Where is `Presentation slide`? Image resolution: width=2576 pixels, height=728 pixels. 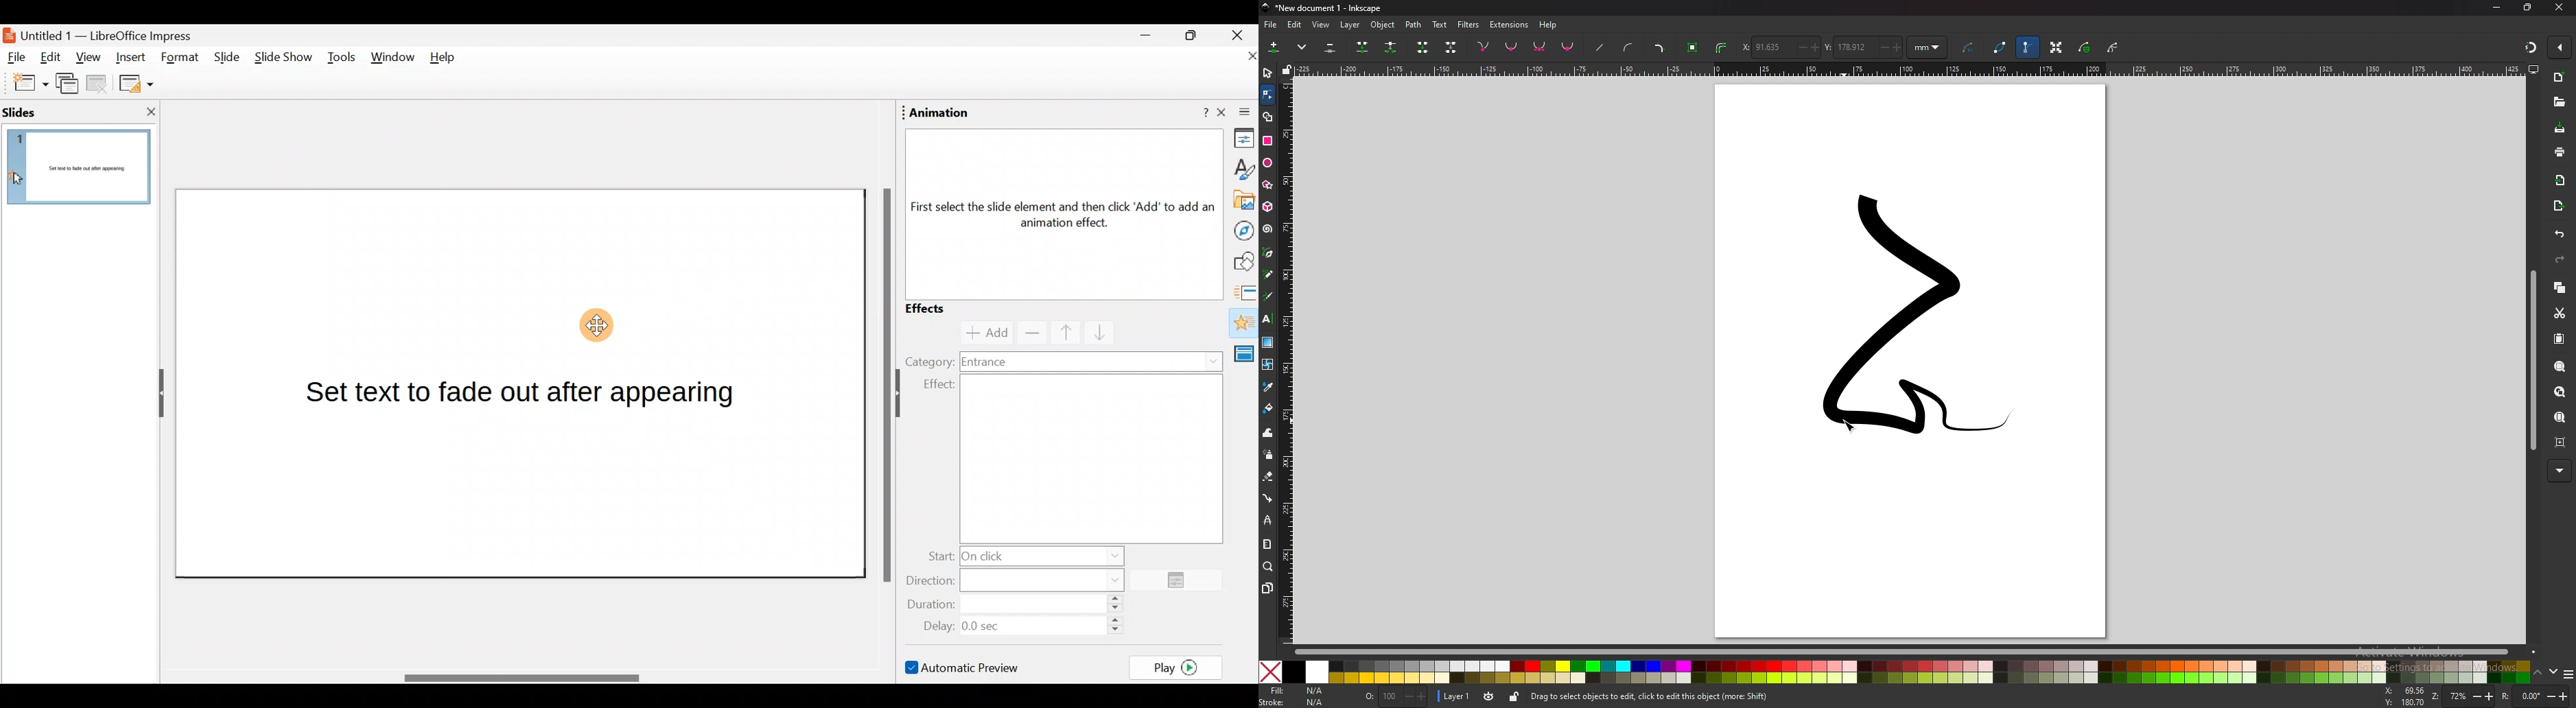
Presentation slide is located at coordinates (522, 384).